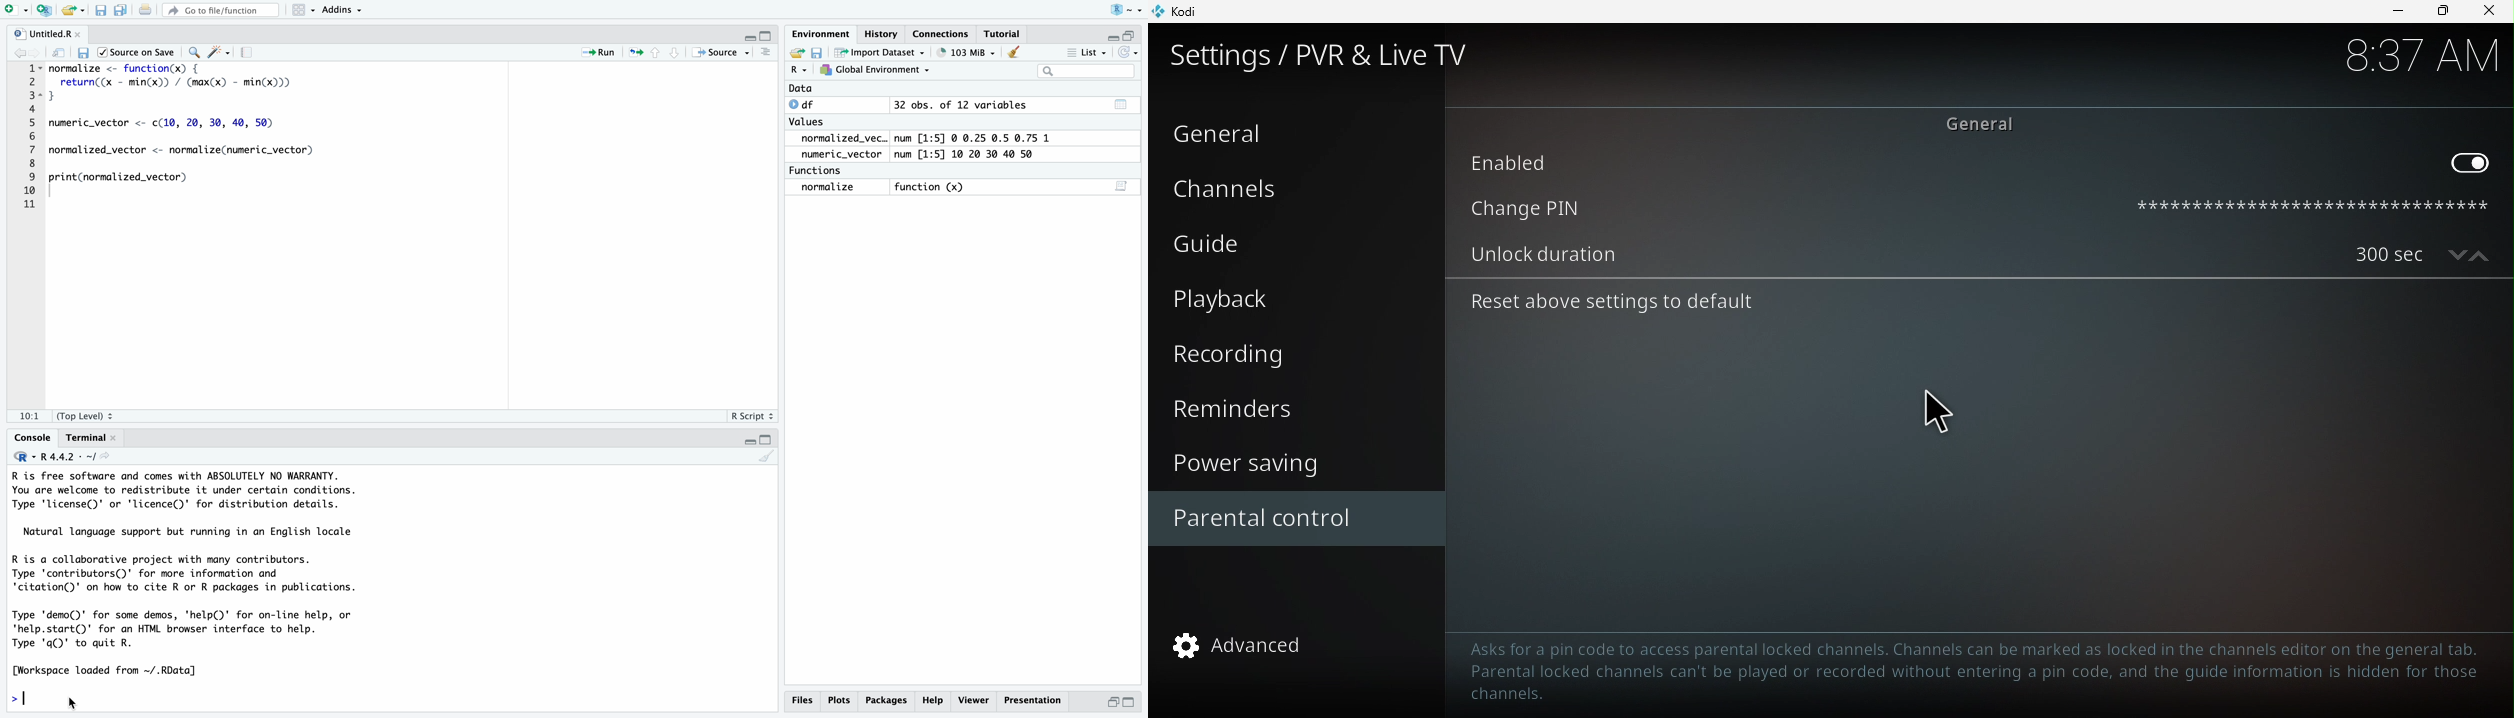  What do you see at coordinates (2492, 13) in the screenshot?
I see `close` at bounding box center [2492, 13].